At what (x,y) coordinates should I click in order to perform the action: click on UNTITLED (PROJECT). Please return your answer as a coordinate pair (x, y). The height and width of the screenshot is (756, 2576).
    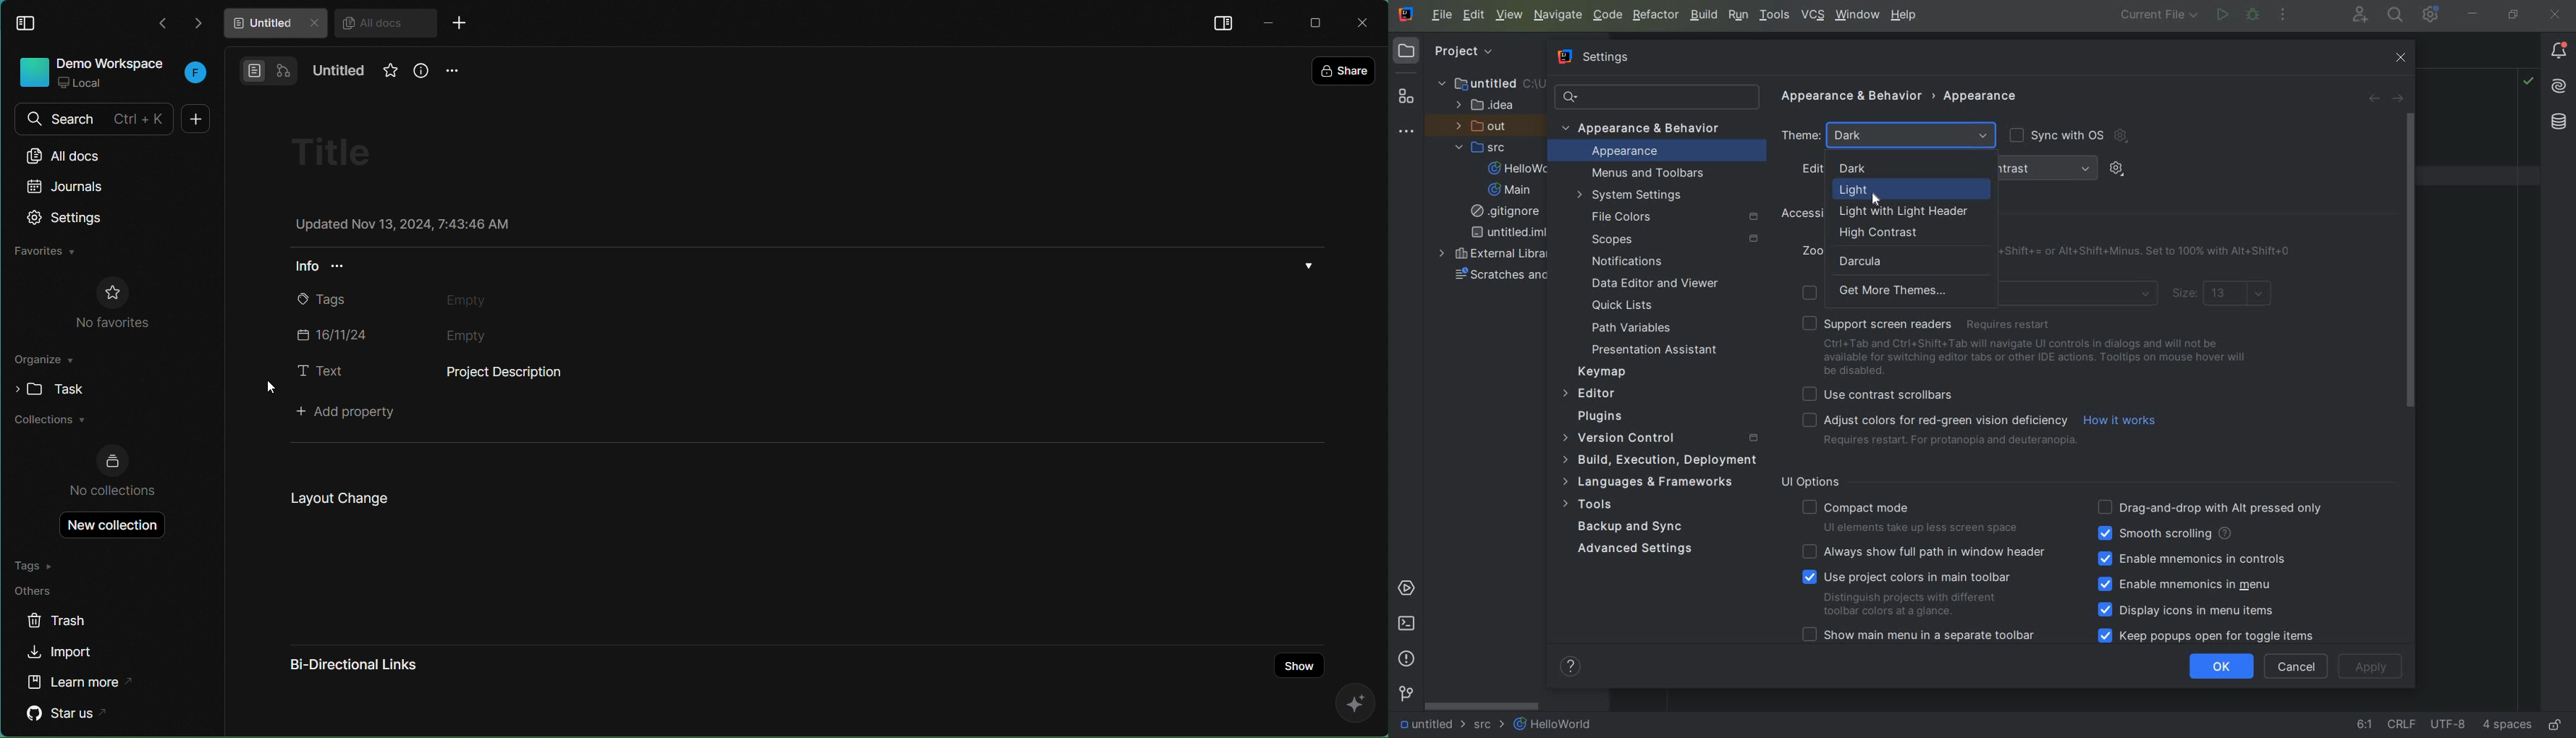
    Looking at the image, I should click on (1484, 83).